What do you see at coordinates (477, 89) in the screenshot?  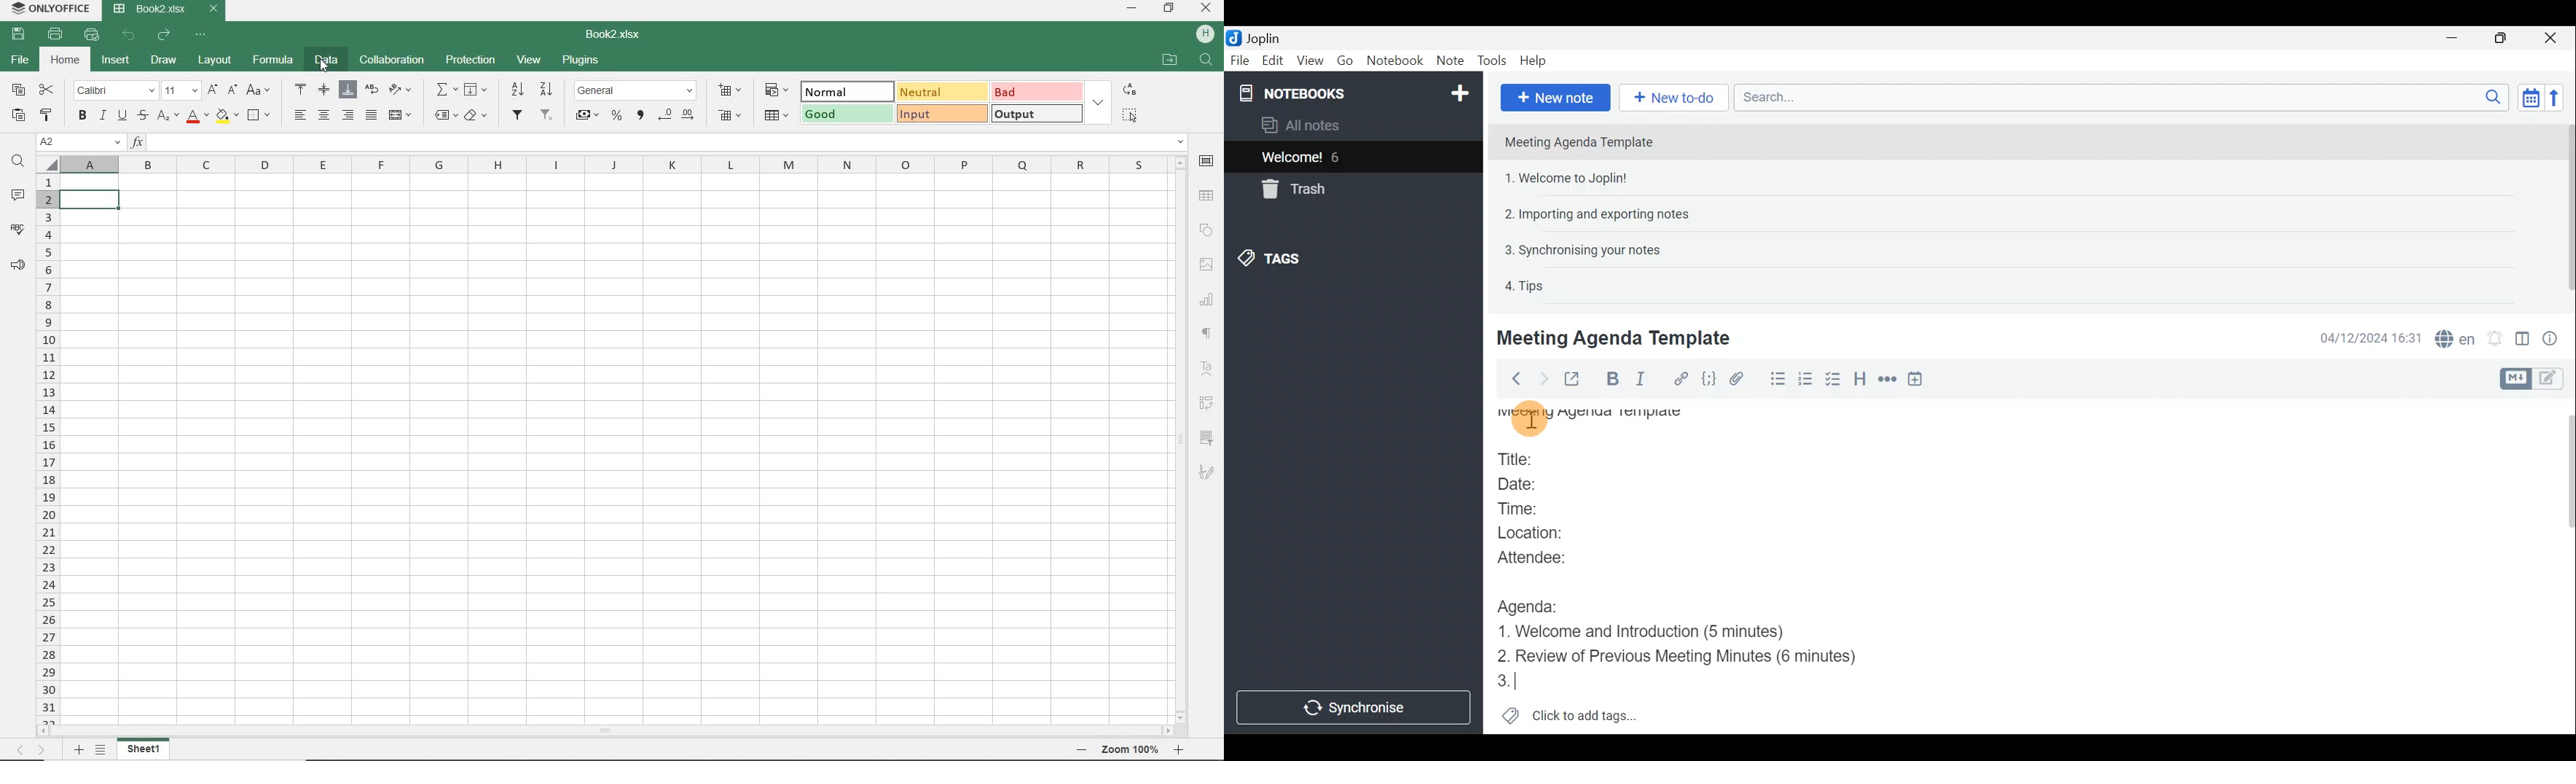 I see `FILL` at bounding box center [477, 89].